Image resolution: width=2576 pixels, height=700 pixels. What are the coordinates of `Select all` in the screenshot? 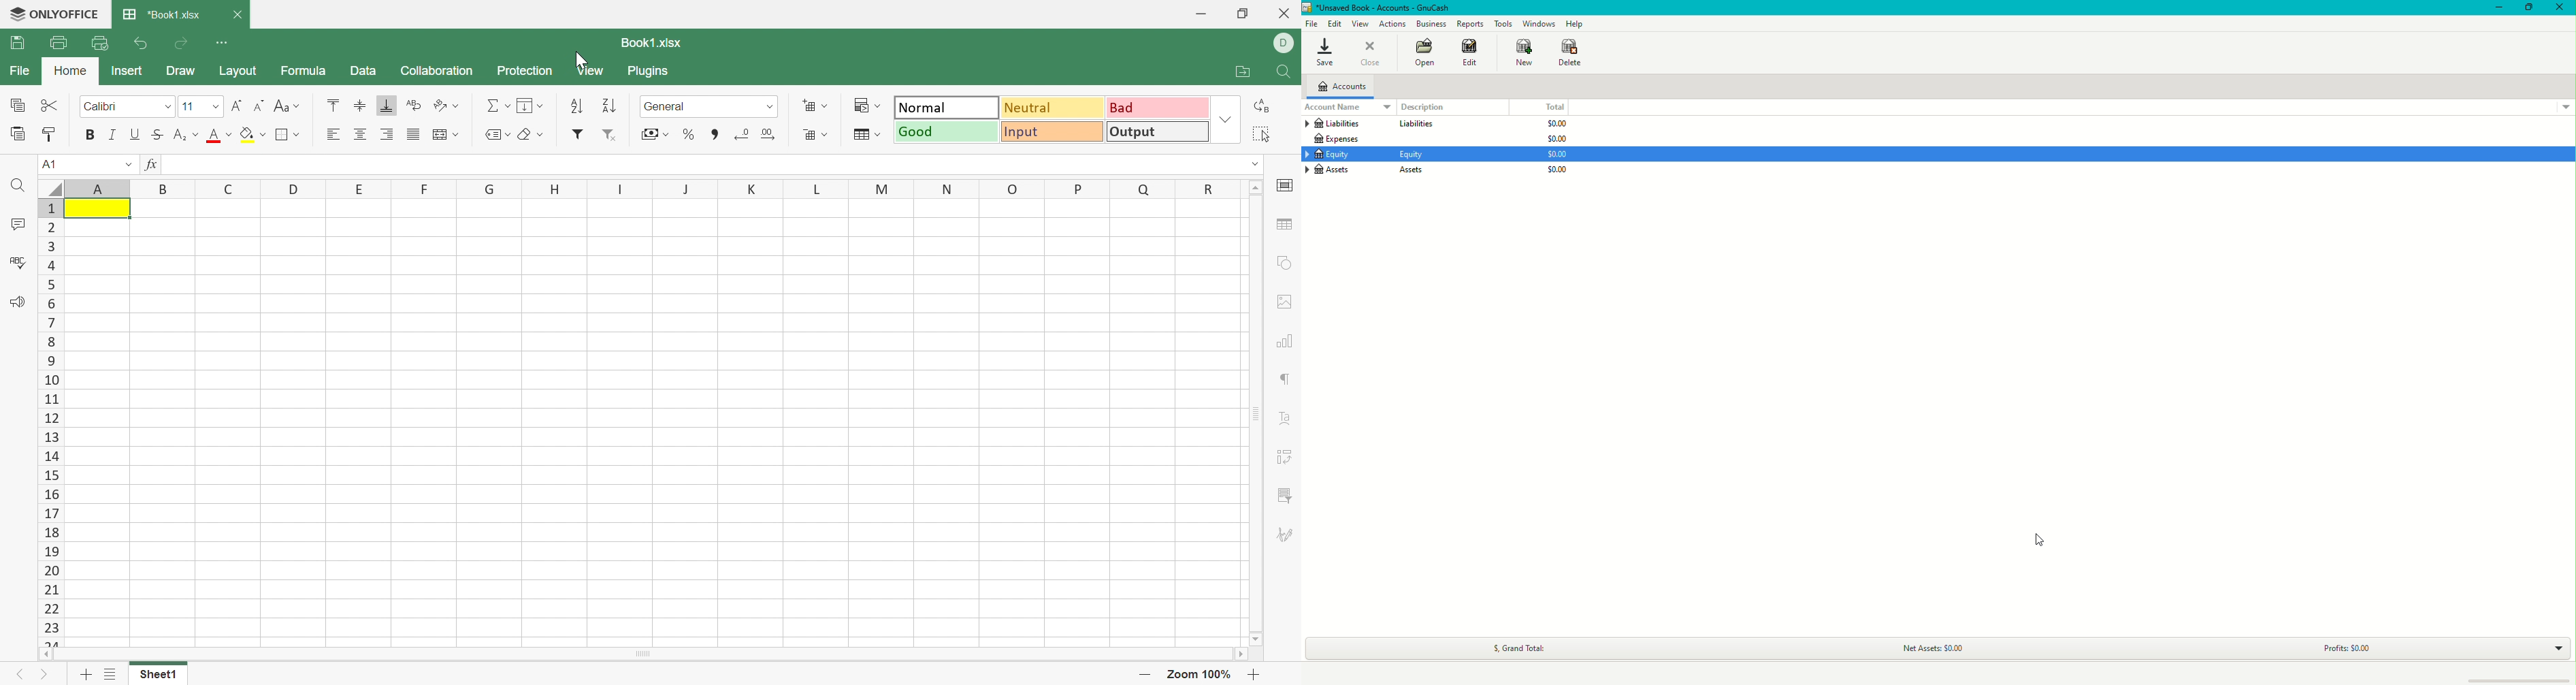 It's located at (1260, 134).